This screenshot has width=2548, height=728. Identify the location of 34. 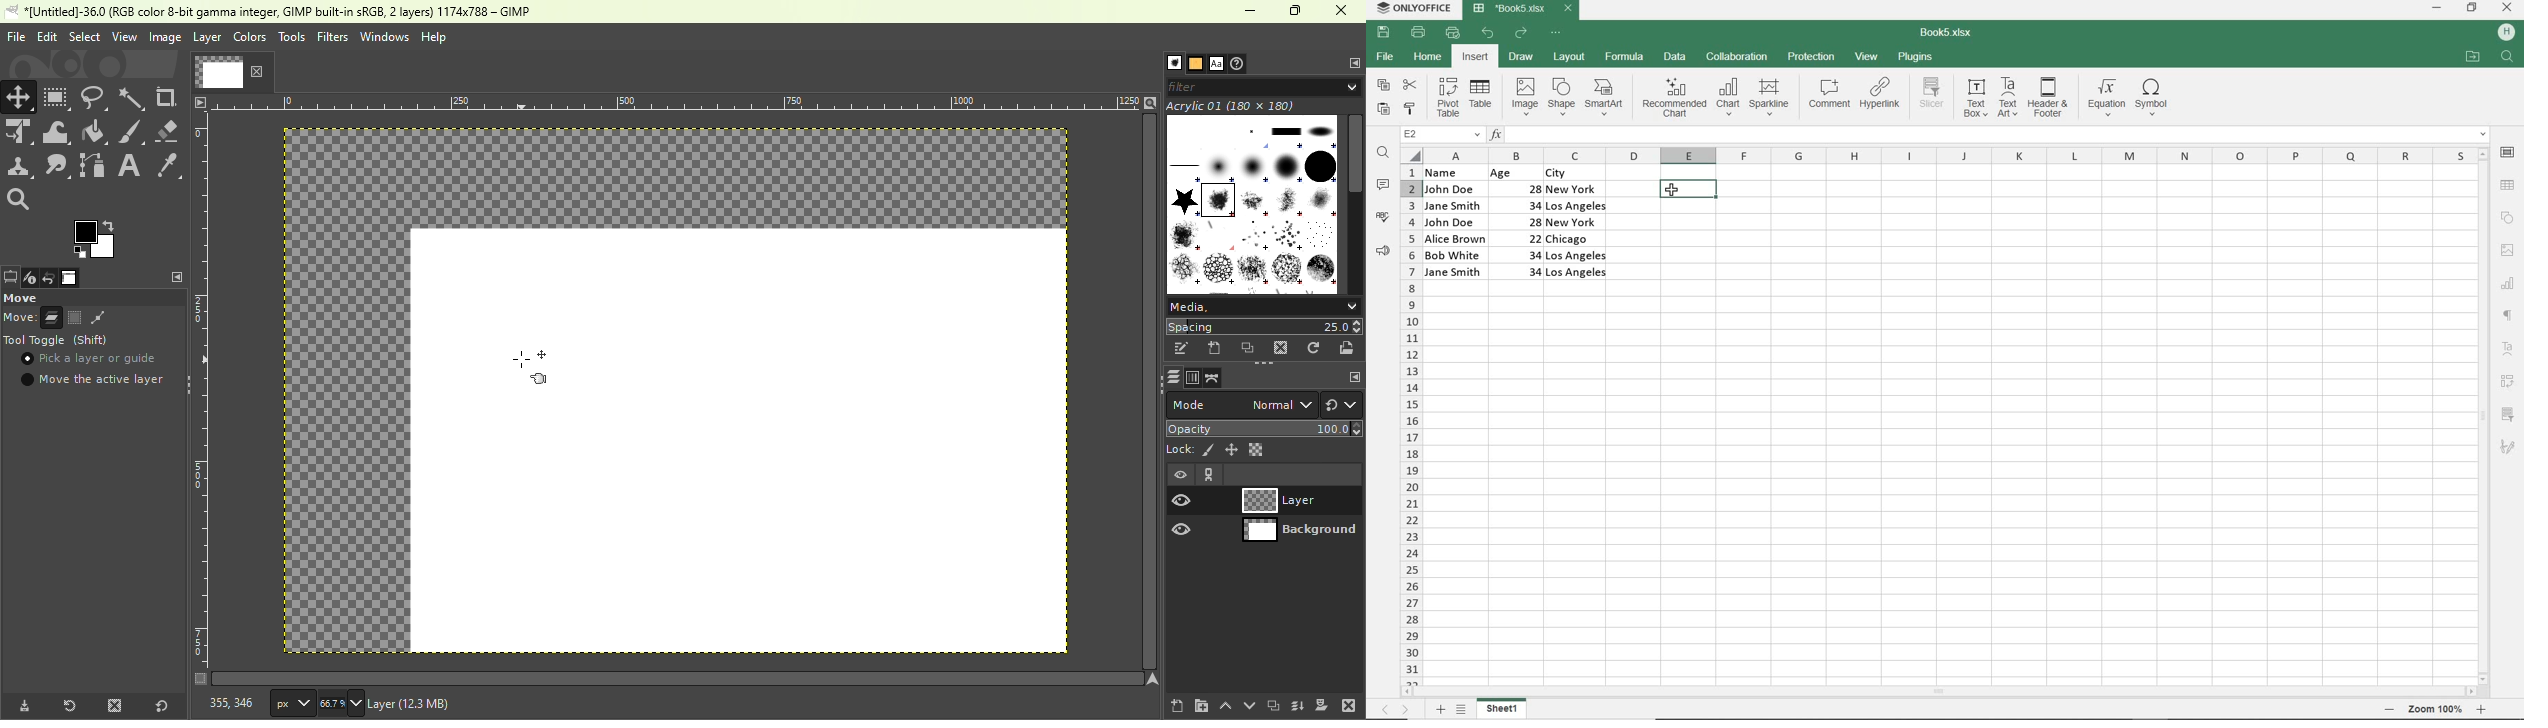
(1529, 272).